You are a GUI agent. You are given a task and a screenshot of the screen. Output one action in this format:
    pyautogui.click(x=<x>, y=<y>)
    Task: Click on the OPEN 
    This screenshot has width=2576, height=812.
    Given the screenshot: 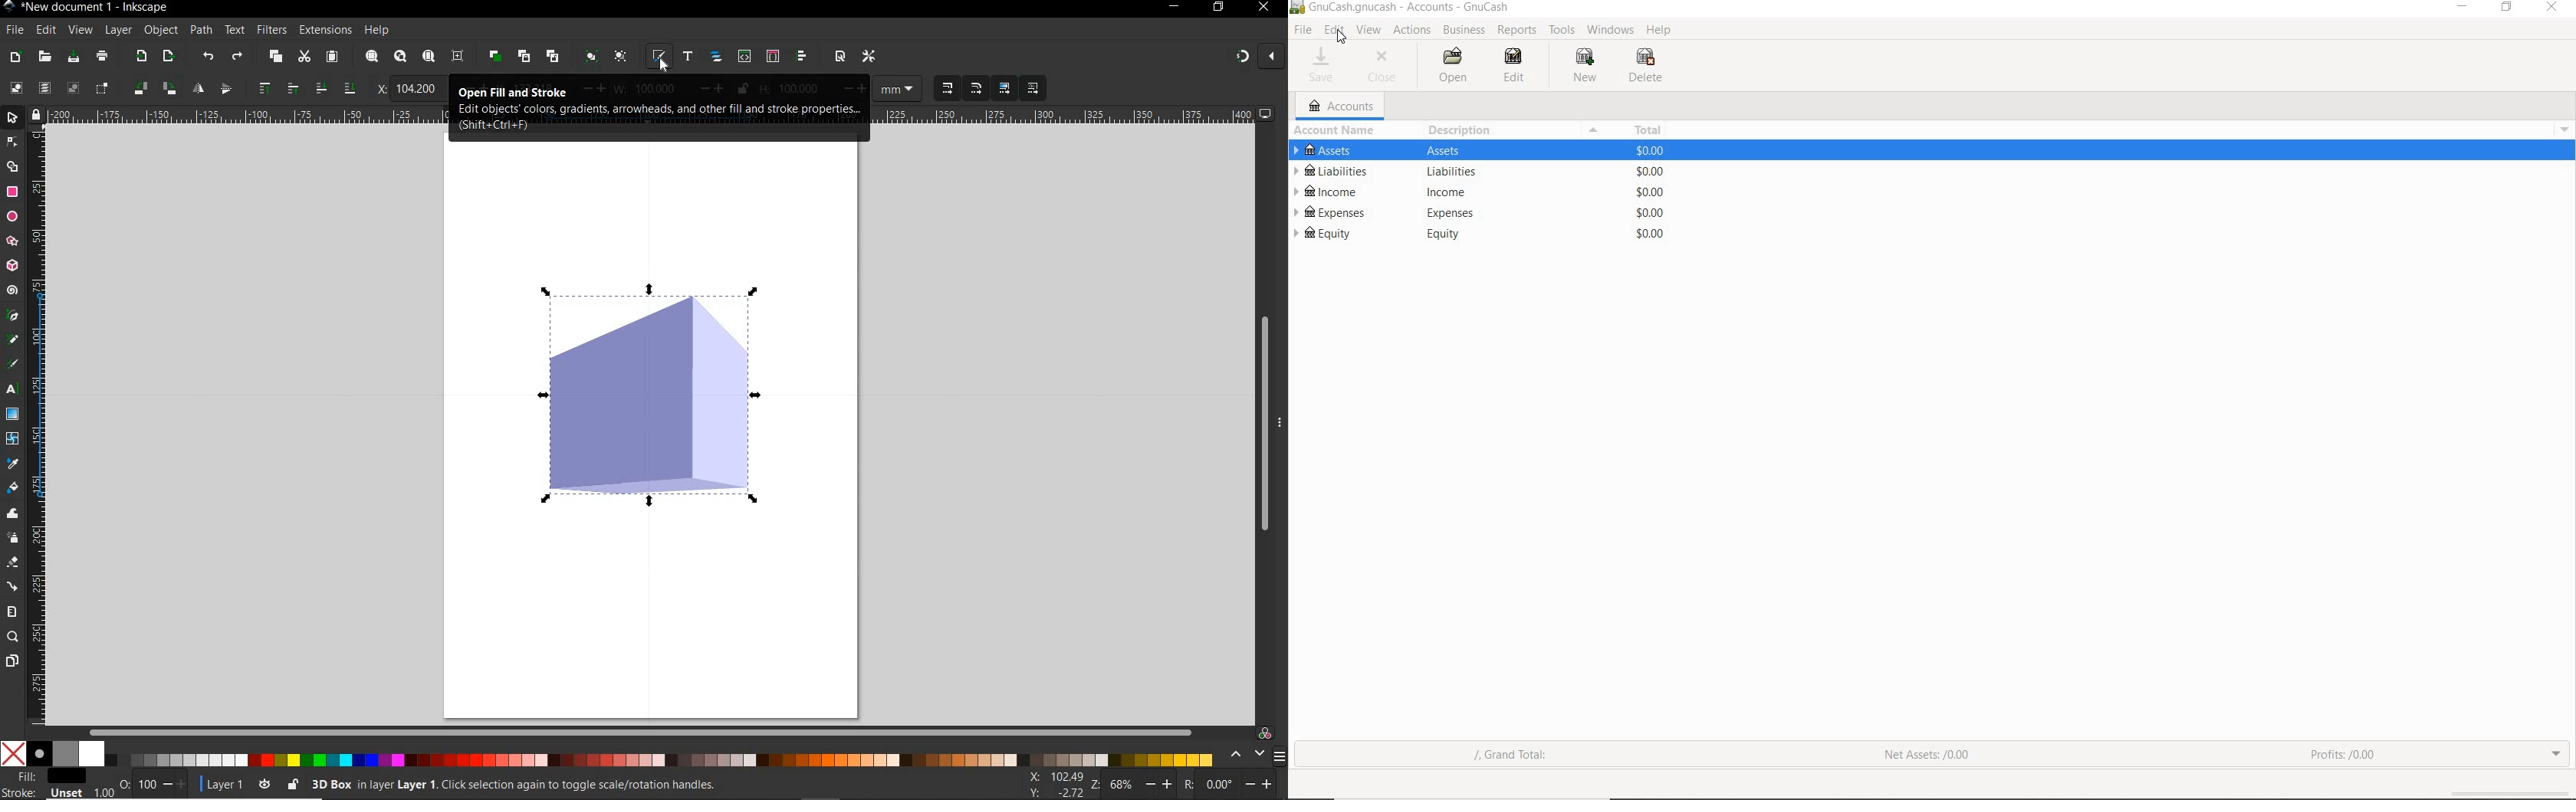 What is the action you would take?
    pyautogui.click(x=44, y=57)
    